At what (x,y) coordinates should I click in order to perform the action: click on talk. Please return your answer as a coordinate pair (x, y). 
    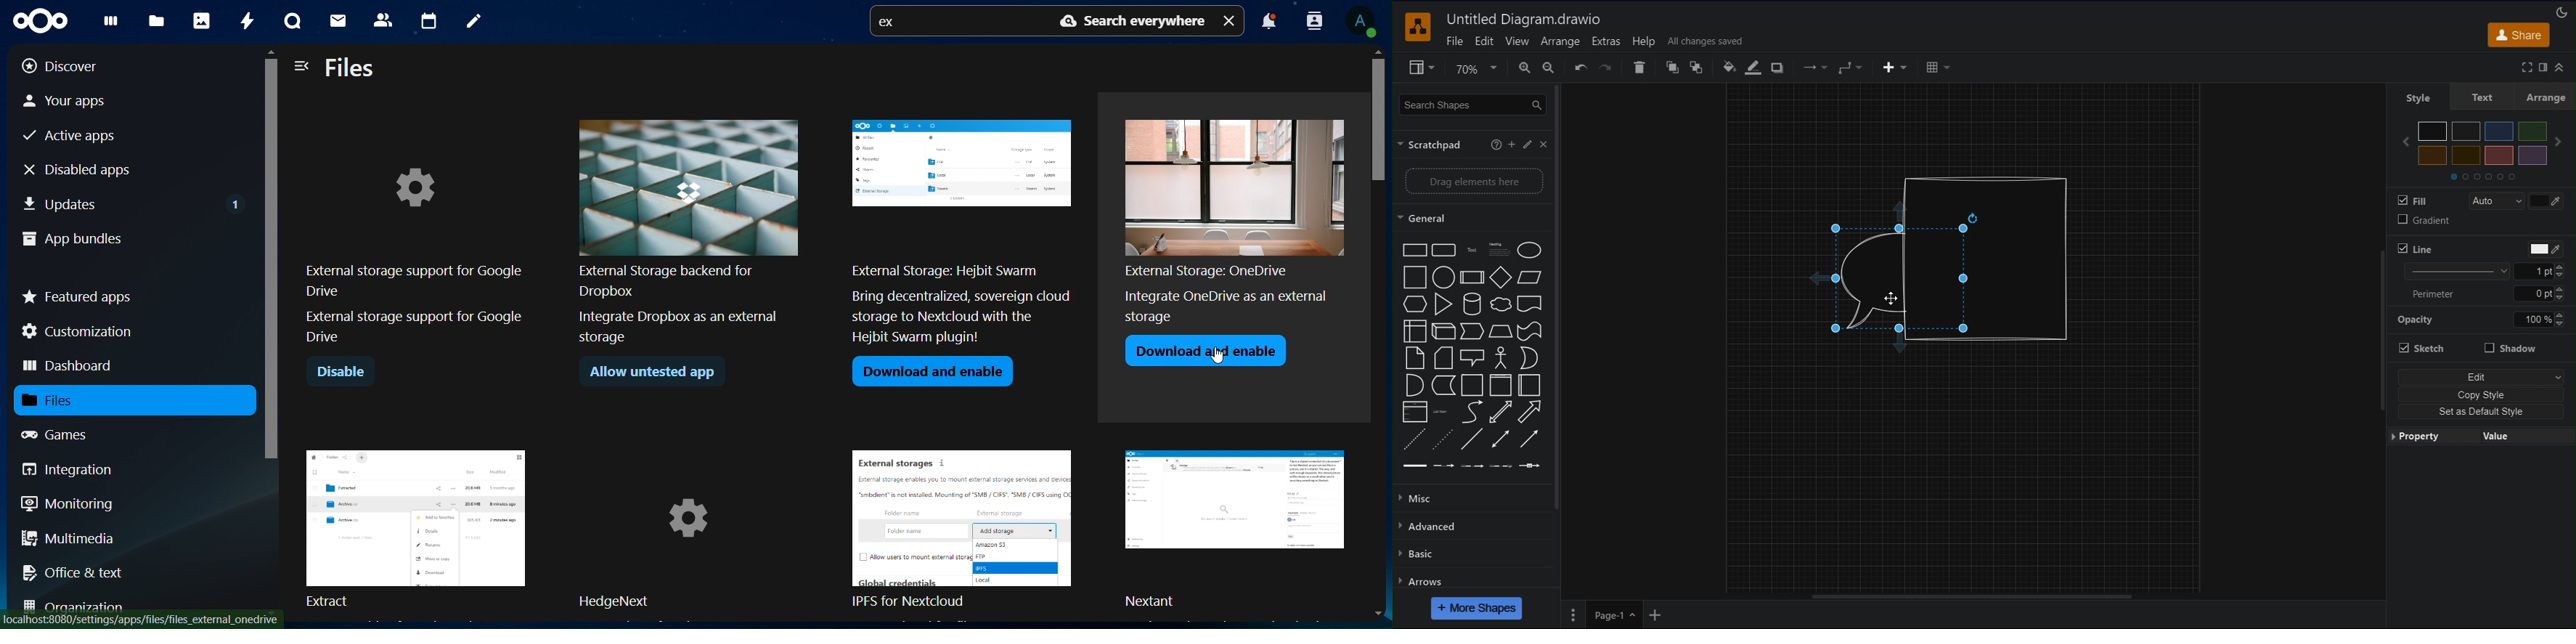
    Looking at the image, I should click on (290, 22).